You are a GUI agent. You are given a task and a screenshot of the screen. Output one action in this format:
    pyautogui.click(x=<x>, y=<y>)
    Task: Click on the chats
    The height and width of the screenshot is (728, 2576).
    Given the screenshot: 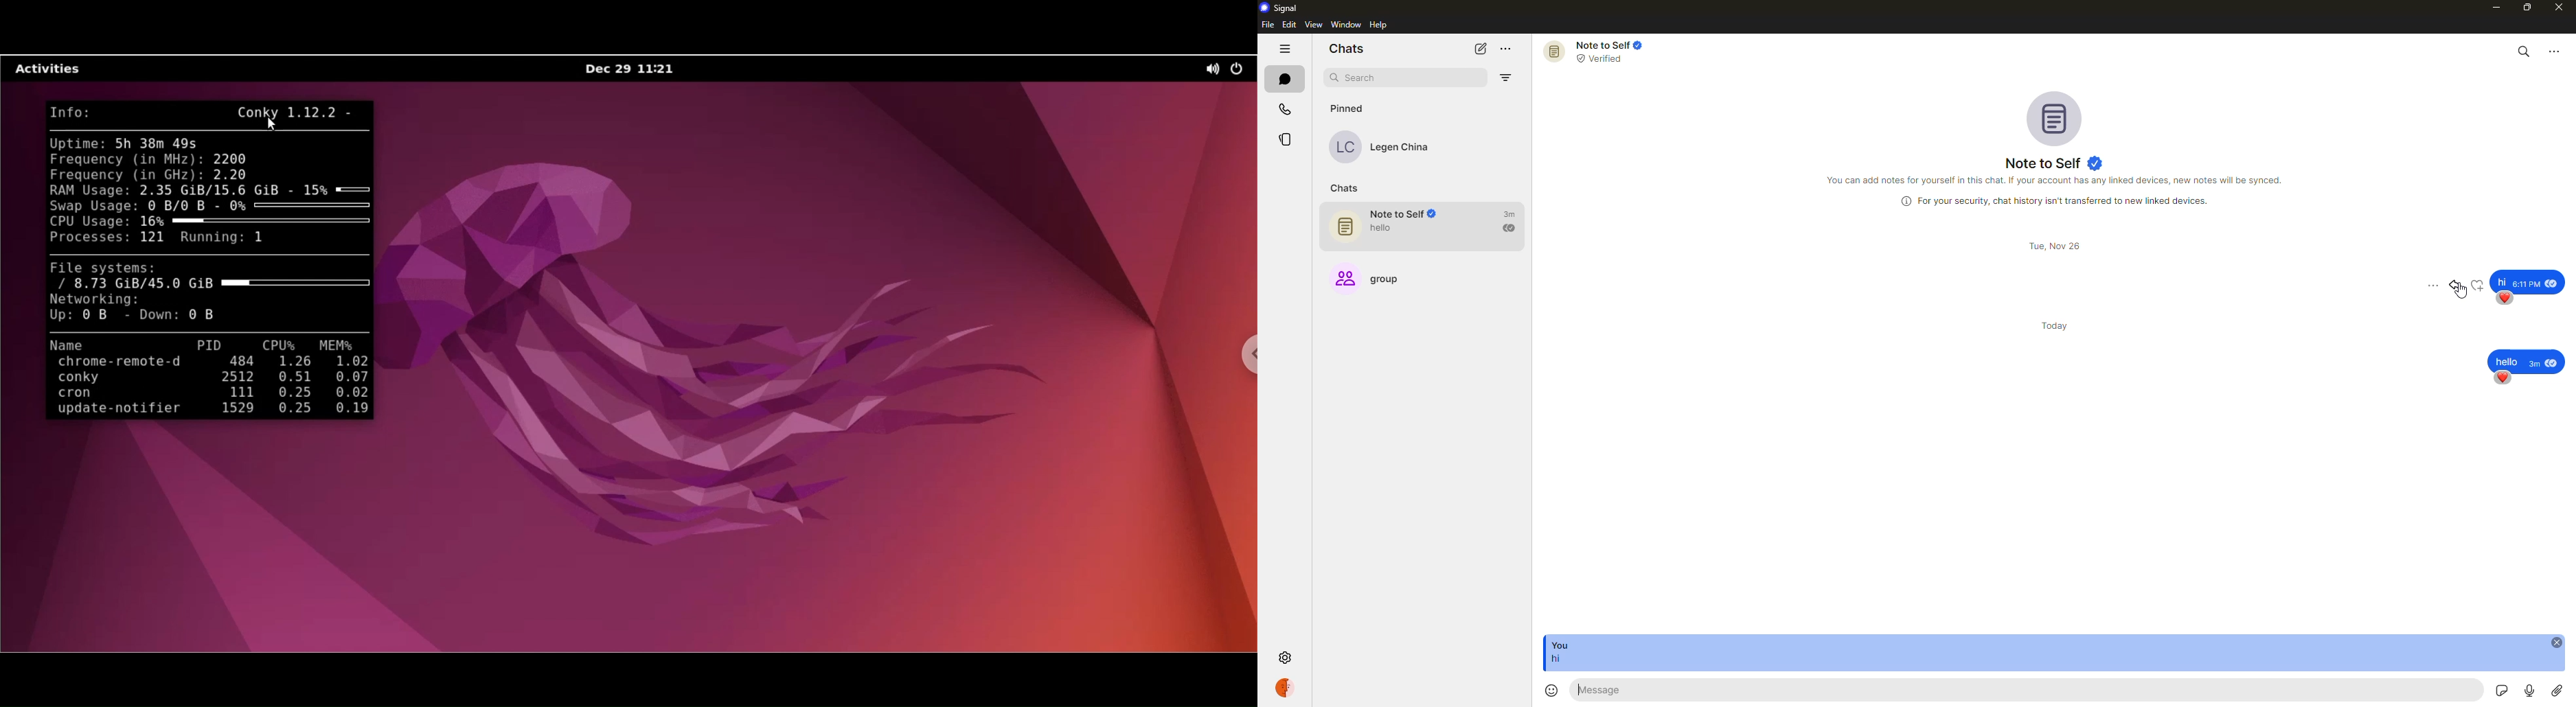 What is the action you would take?
    pyautogui.click(x=1344, y=187)
    